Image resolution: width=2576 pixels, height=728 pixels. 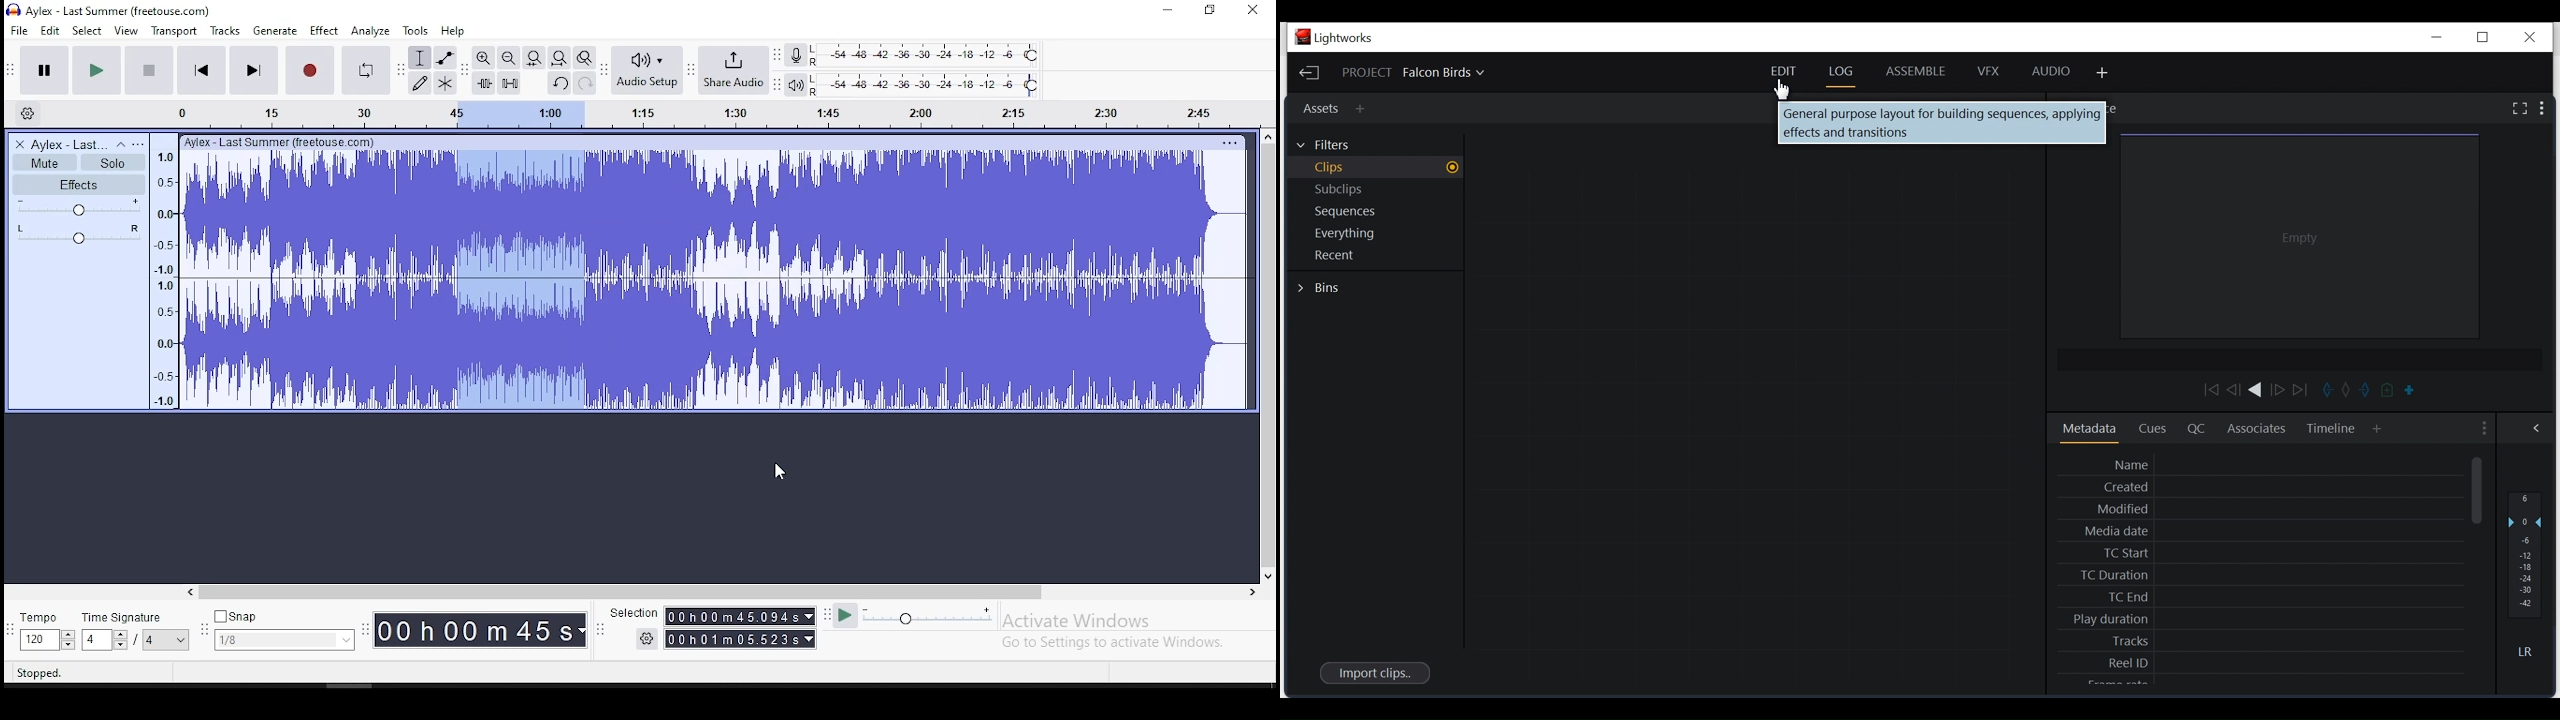 I want to click on edit, so click(x=50, y=31).